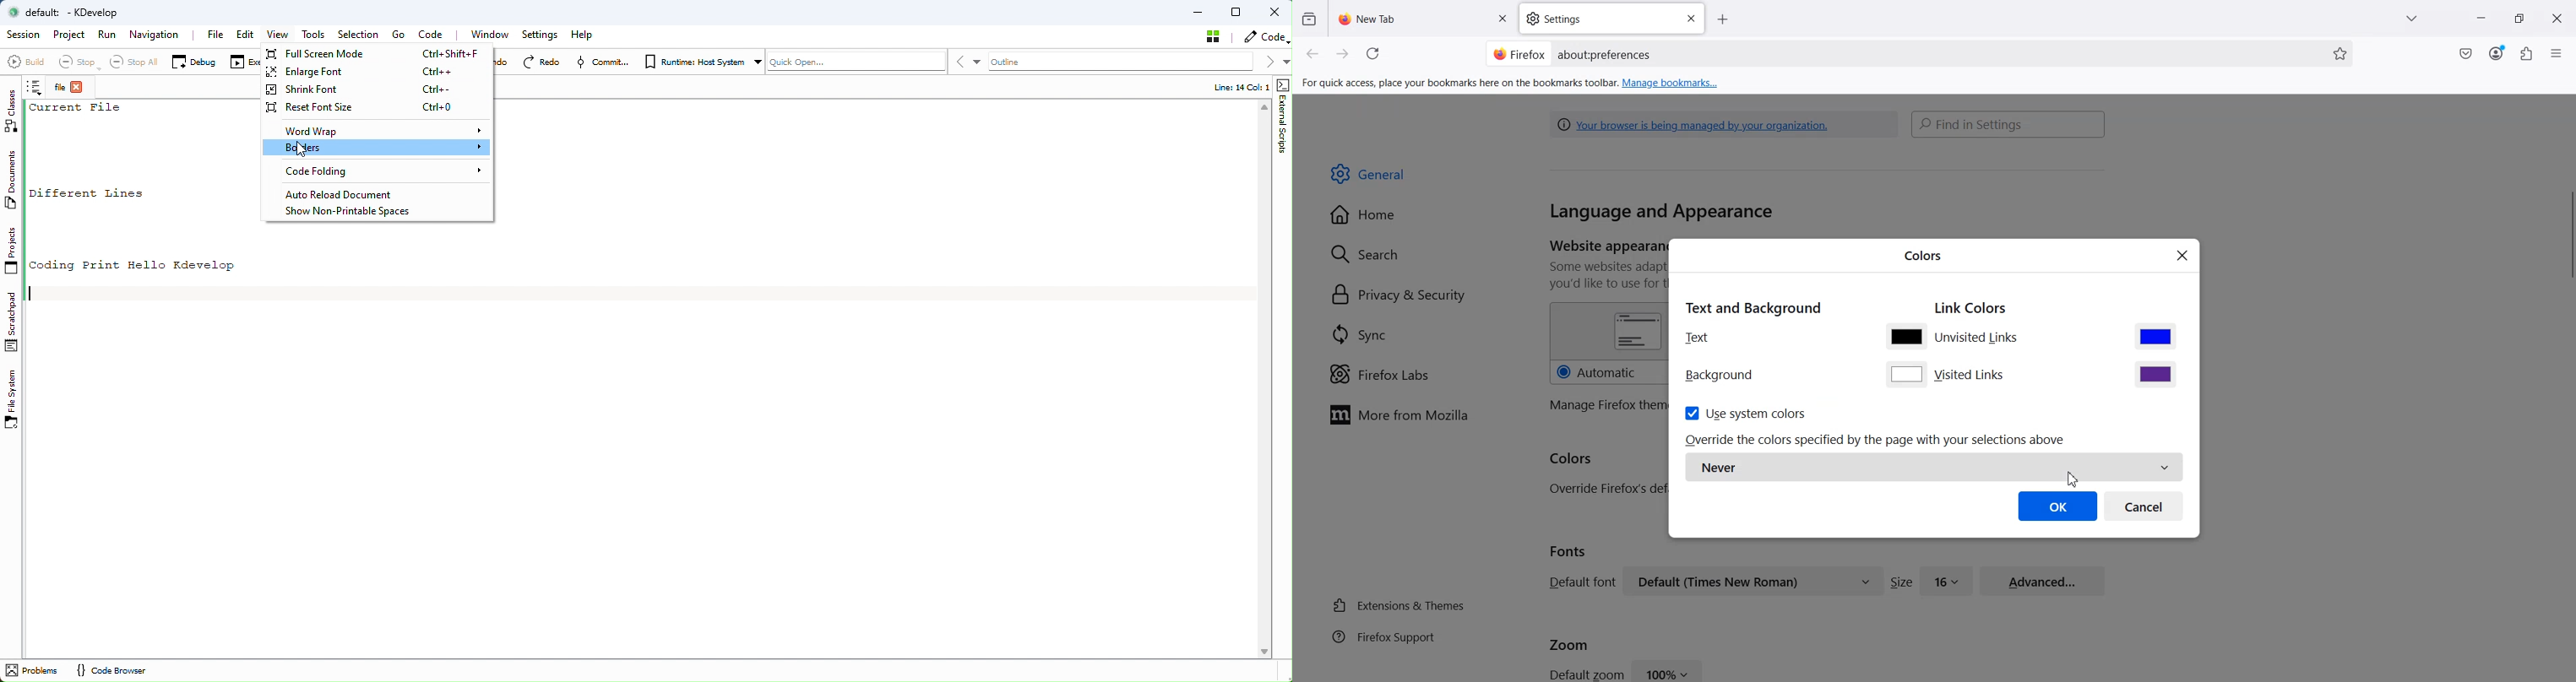 Image resolution: width=2576 pixels, height=700 pixels. What do you see at coordinates (1906, 336) in the screenshot?
I see `Choose Color` at bounding box center [1906, 336].